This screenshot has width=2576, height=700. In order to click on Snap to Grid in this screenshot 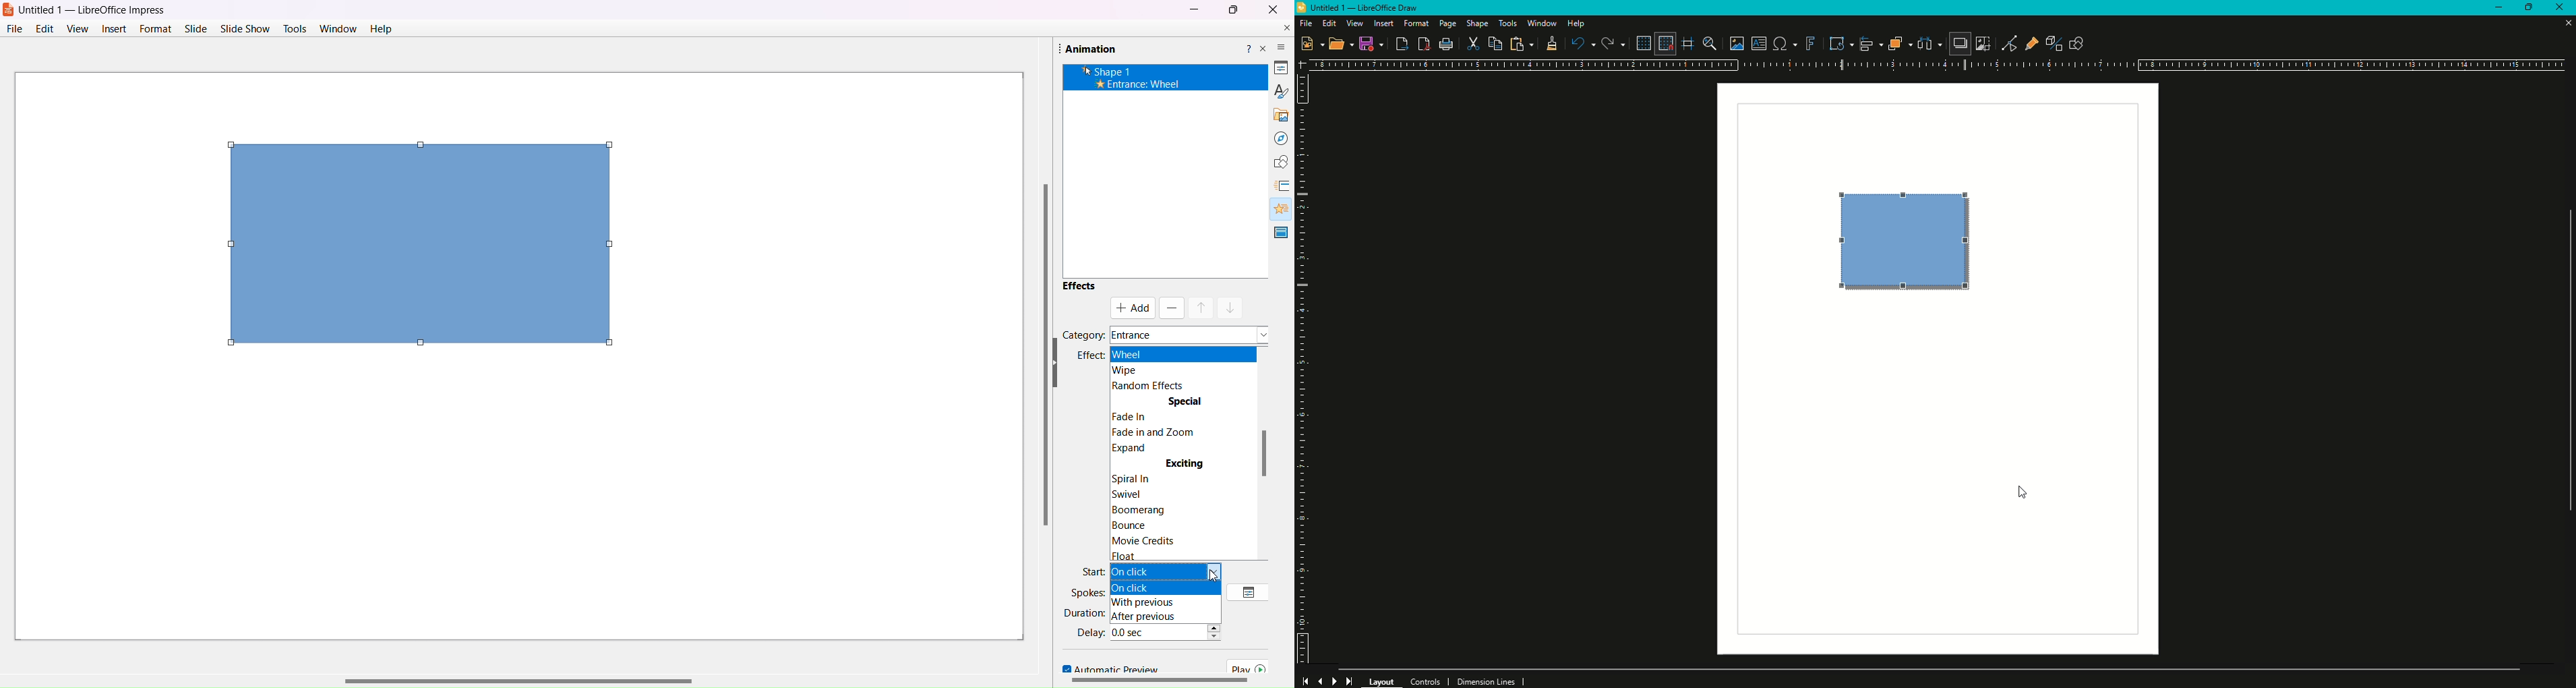, I will do `click(1664, 43)`.